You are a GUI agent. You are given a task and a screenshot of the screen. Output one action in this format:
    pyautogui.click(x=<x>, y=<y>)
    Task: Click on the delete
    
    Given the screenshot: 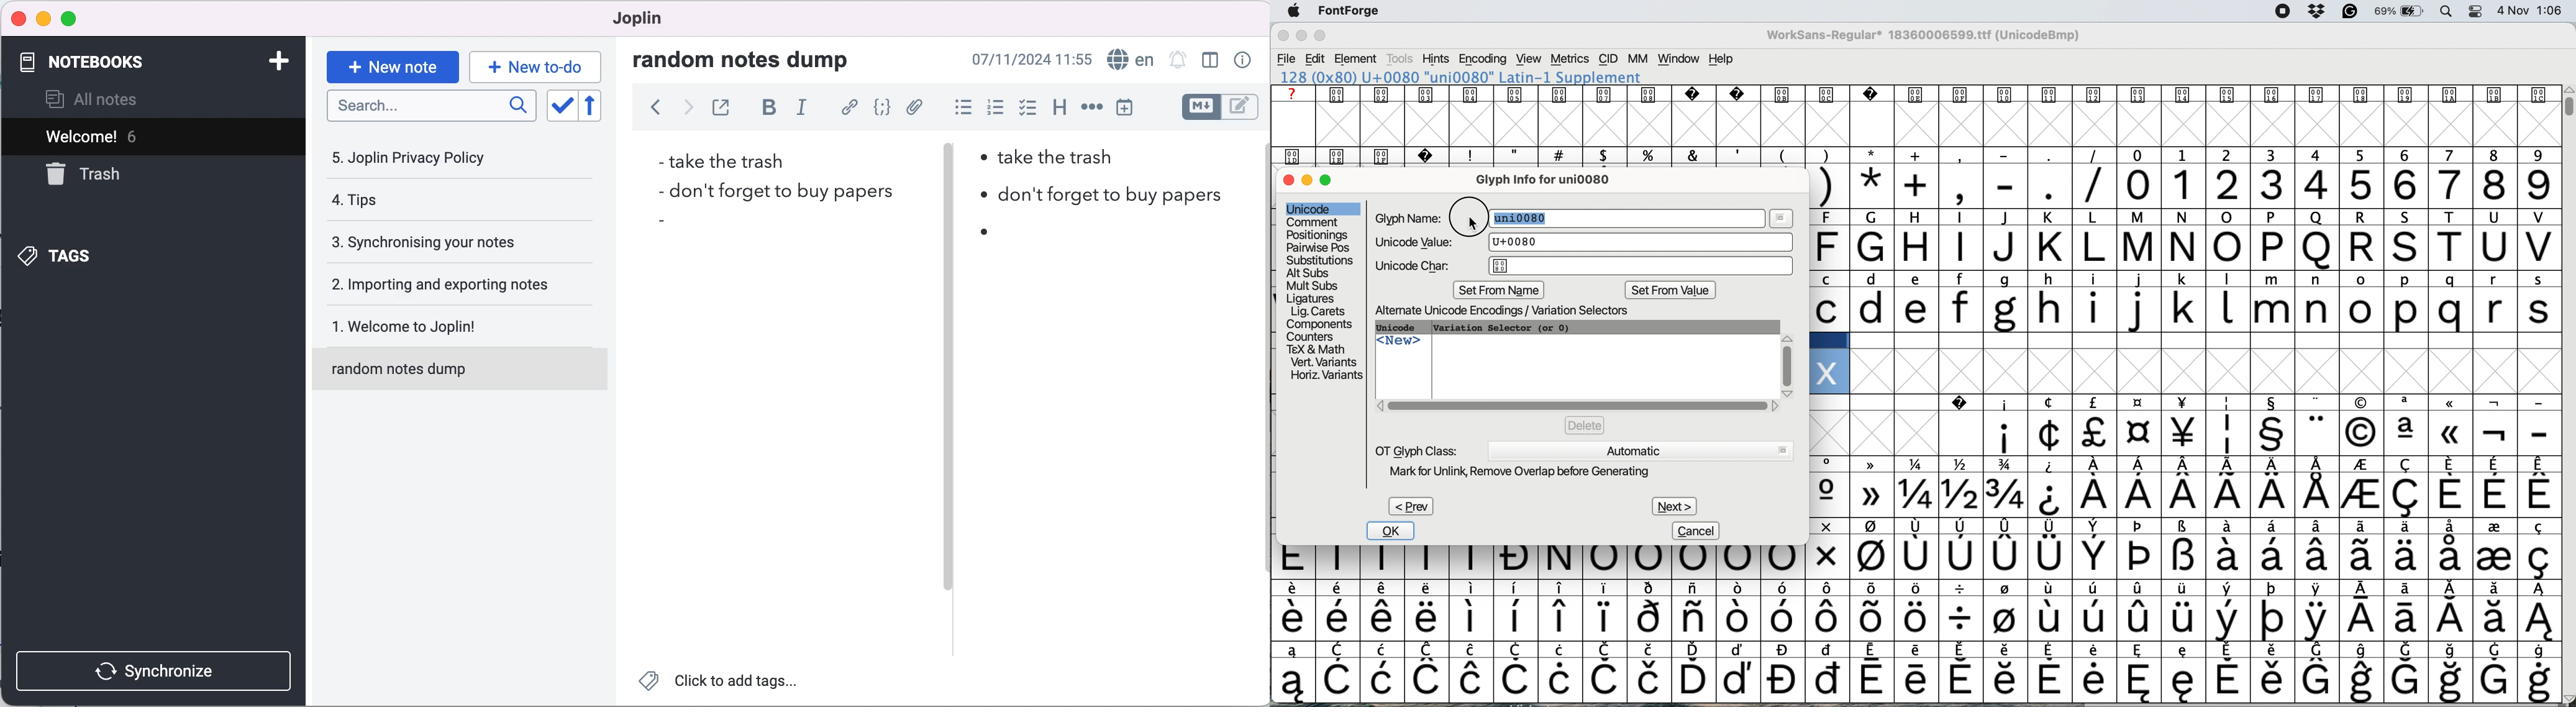 What is the action you would take?
    pyautogui.click(x=1585, y=425)
    